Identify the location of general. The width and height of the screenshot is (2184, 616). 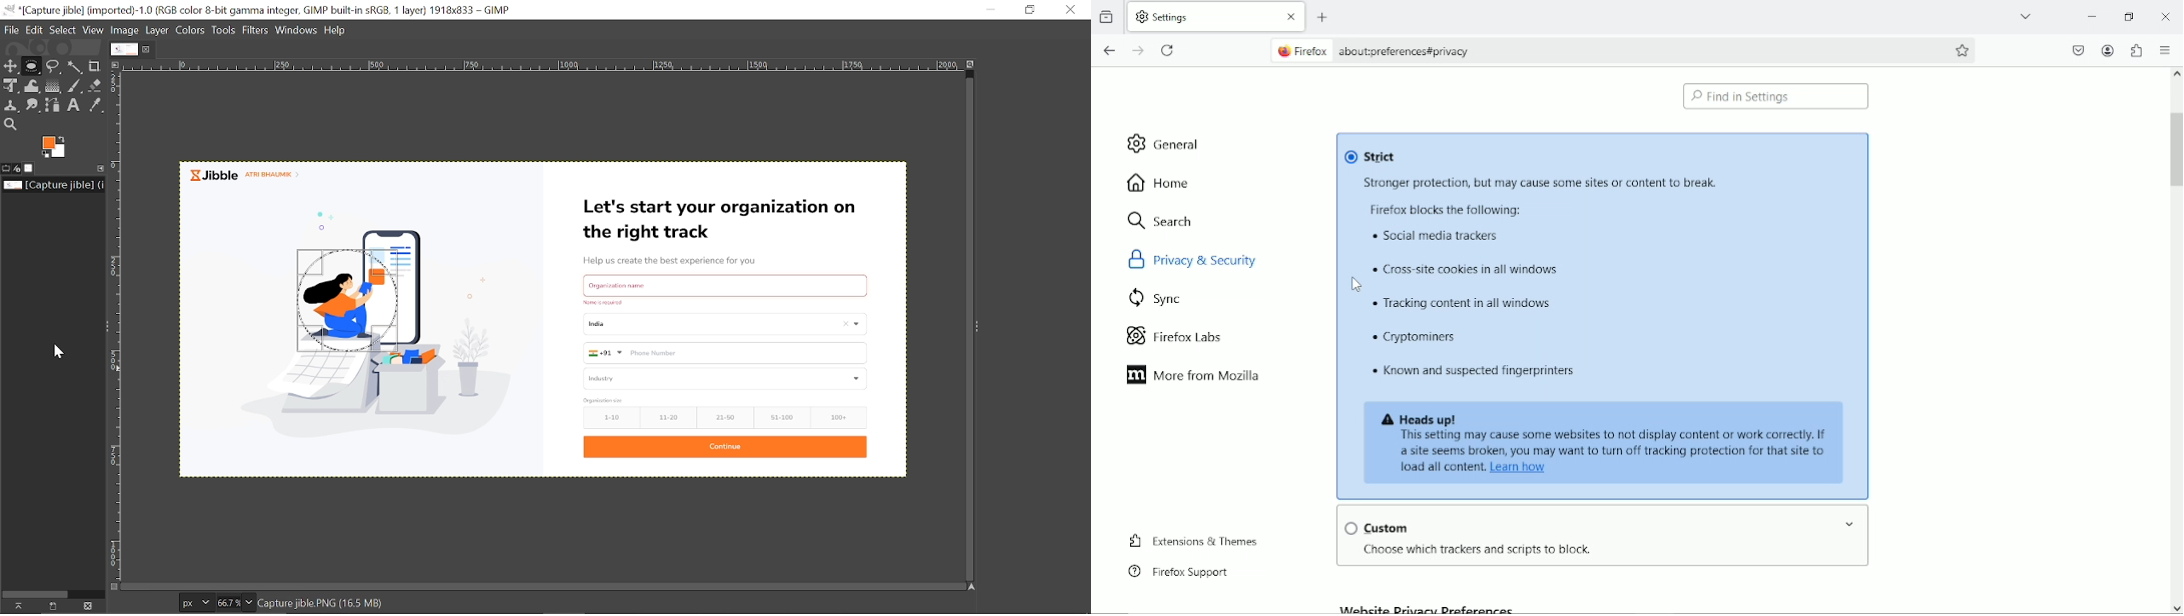
(1159, 142).